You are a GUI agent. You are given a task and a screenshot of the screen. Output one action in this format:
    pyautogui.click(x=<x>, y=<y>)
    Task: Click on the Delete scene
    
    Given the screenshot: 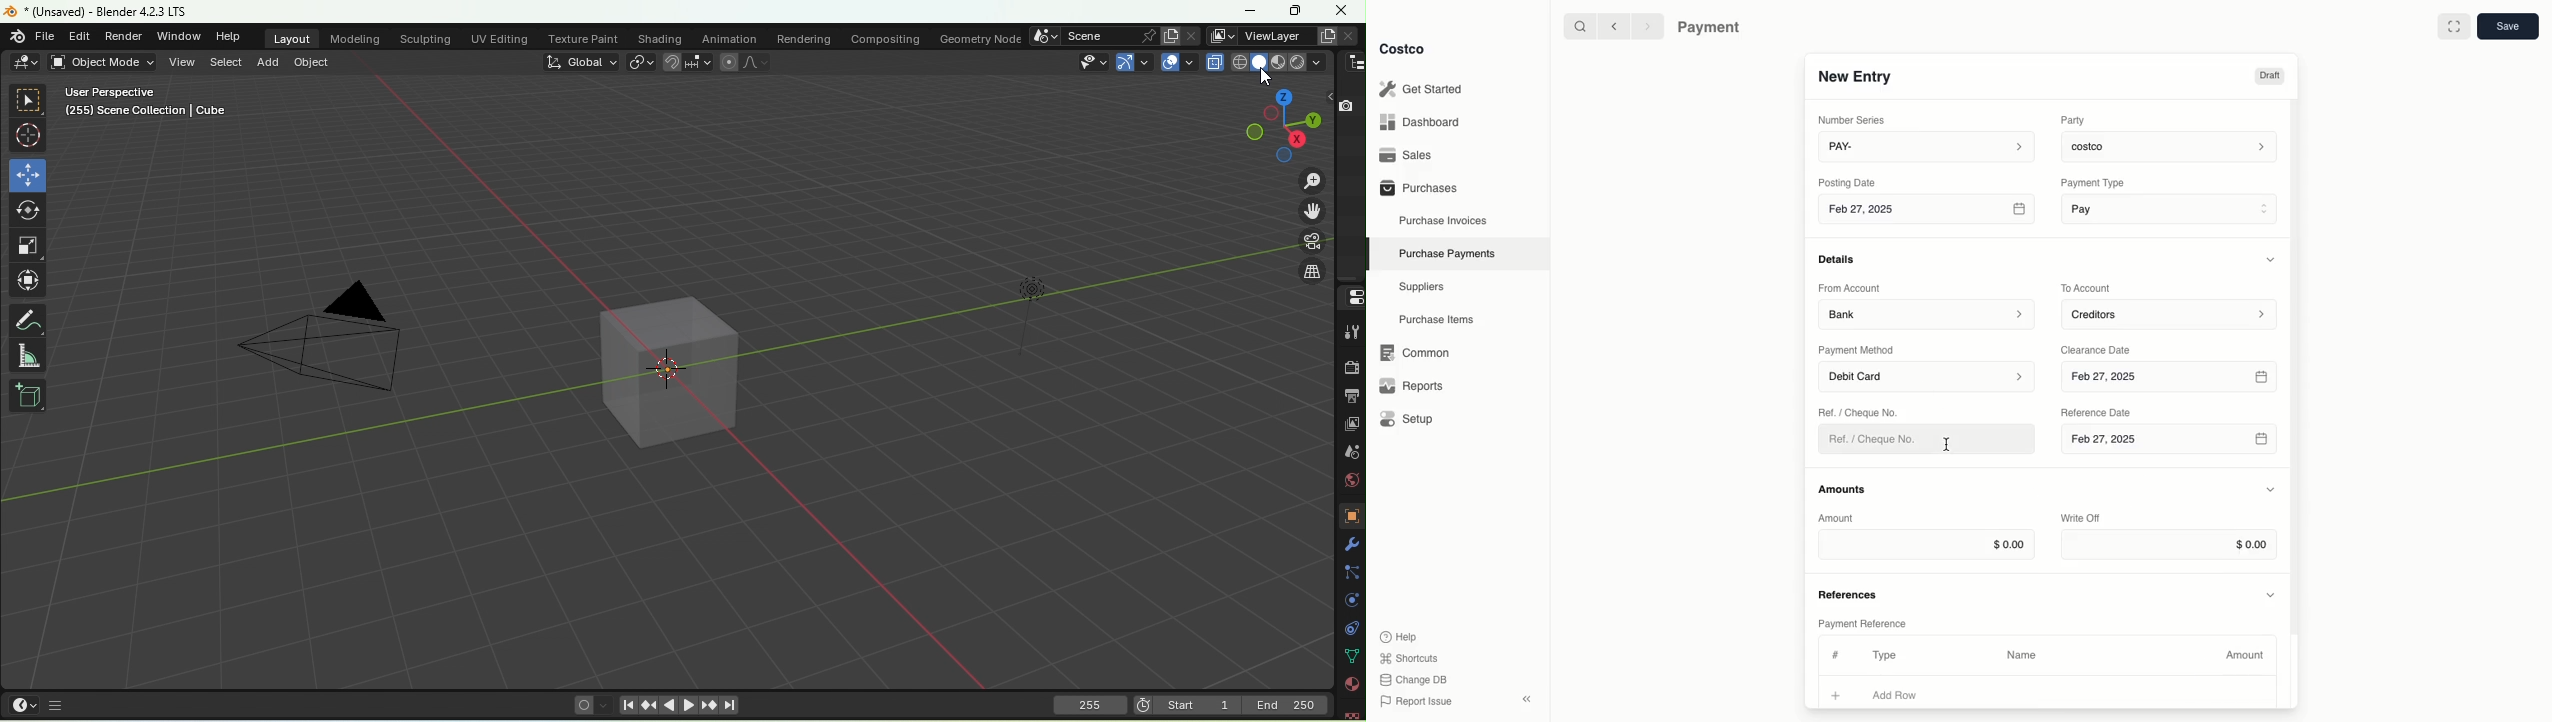 What is the action you would take?
    pyautogui.click(x=1192, y=35)
    